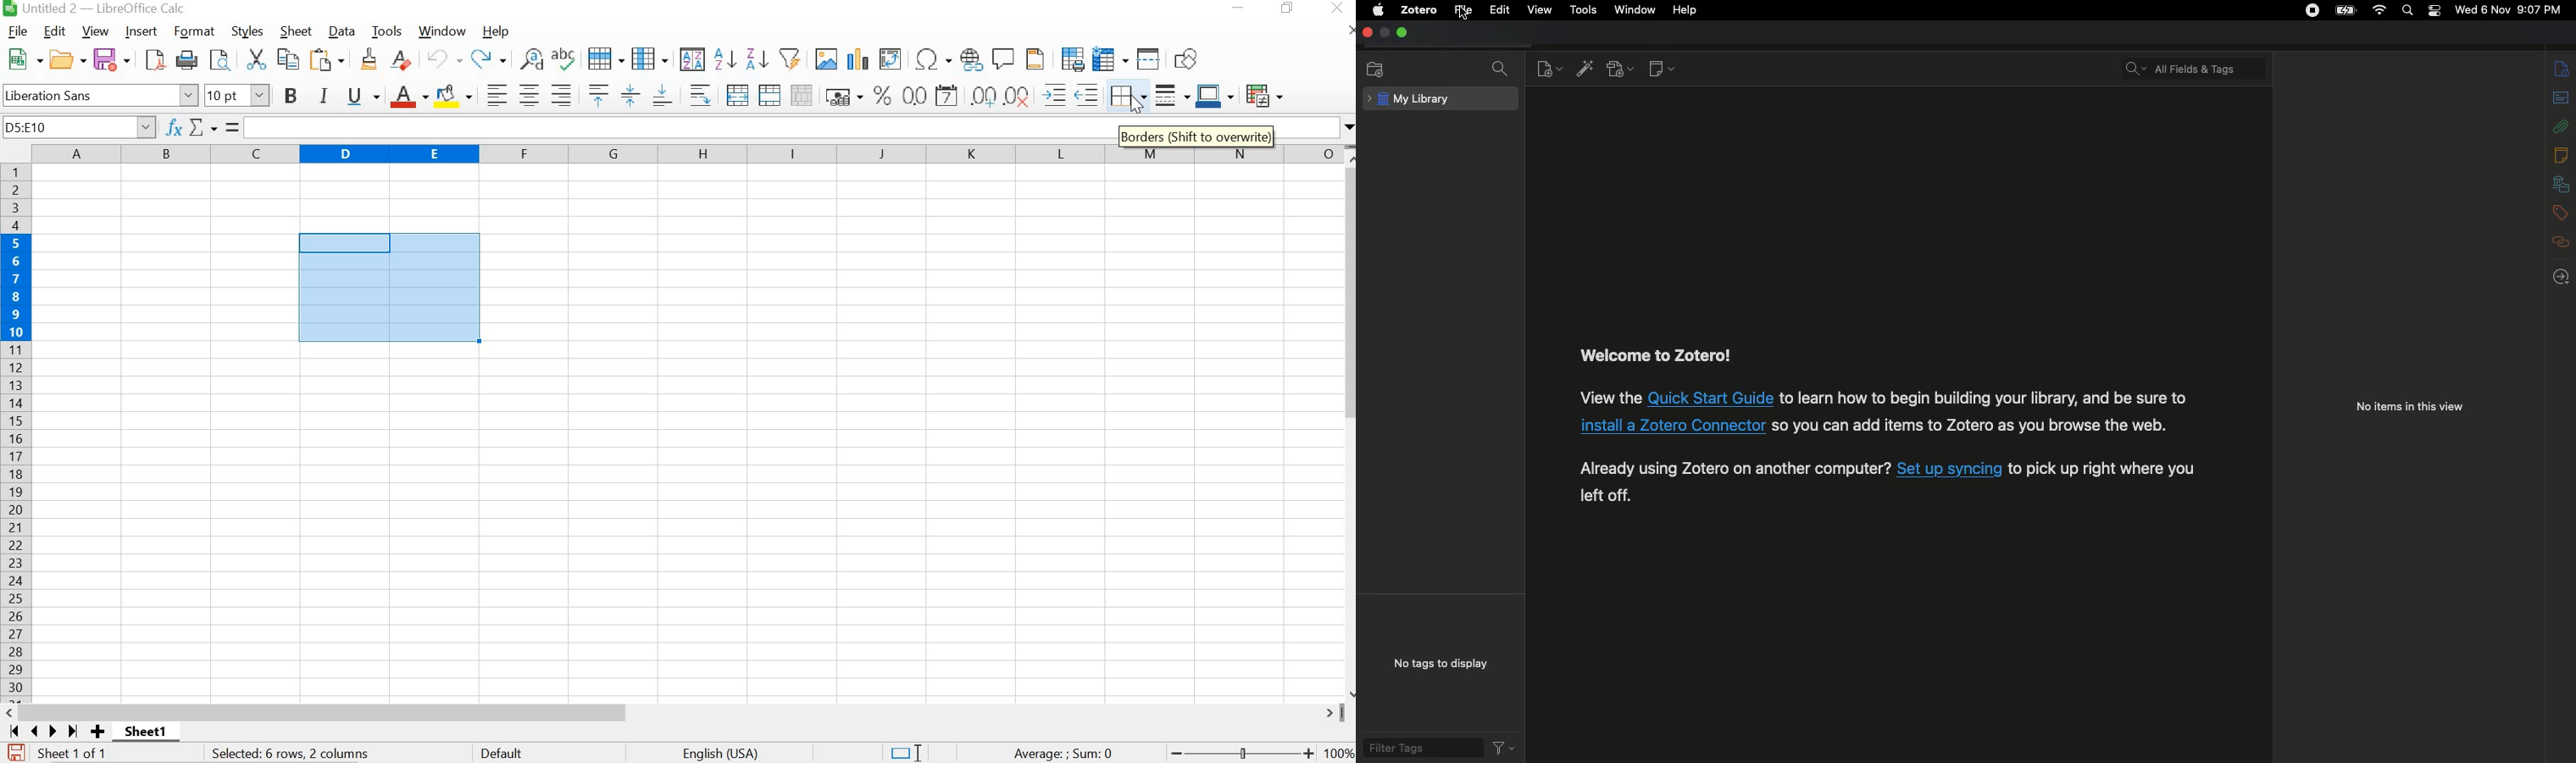  I want to click on Zotero, so click(1419, 10).